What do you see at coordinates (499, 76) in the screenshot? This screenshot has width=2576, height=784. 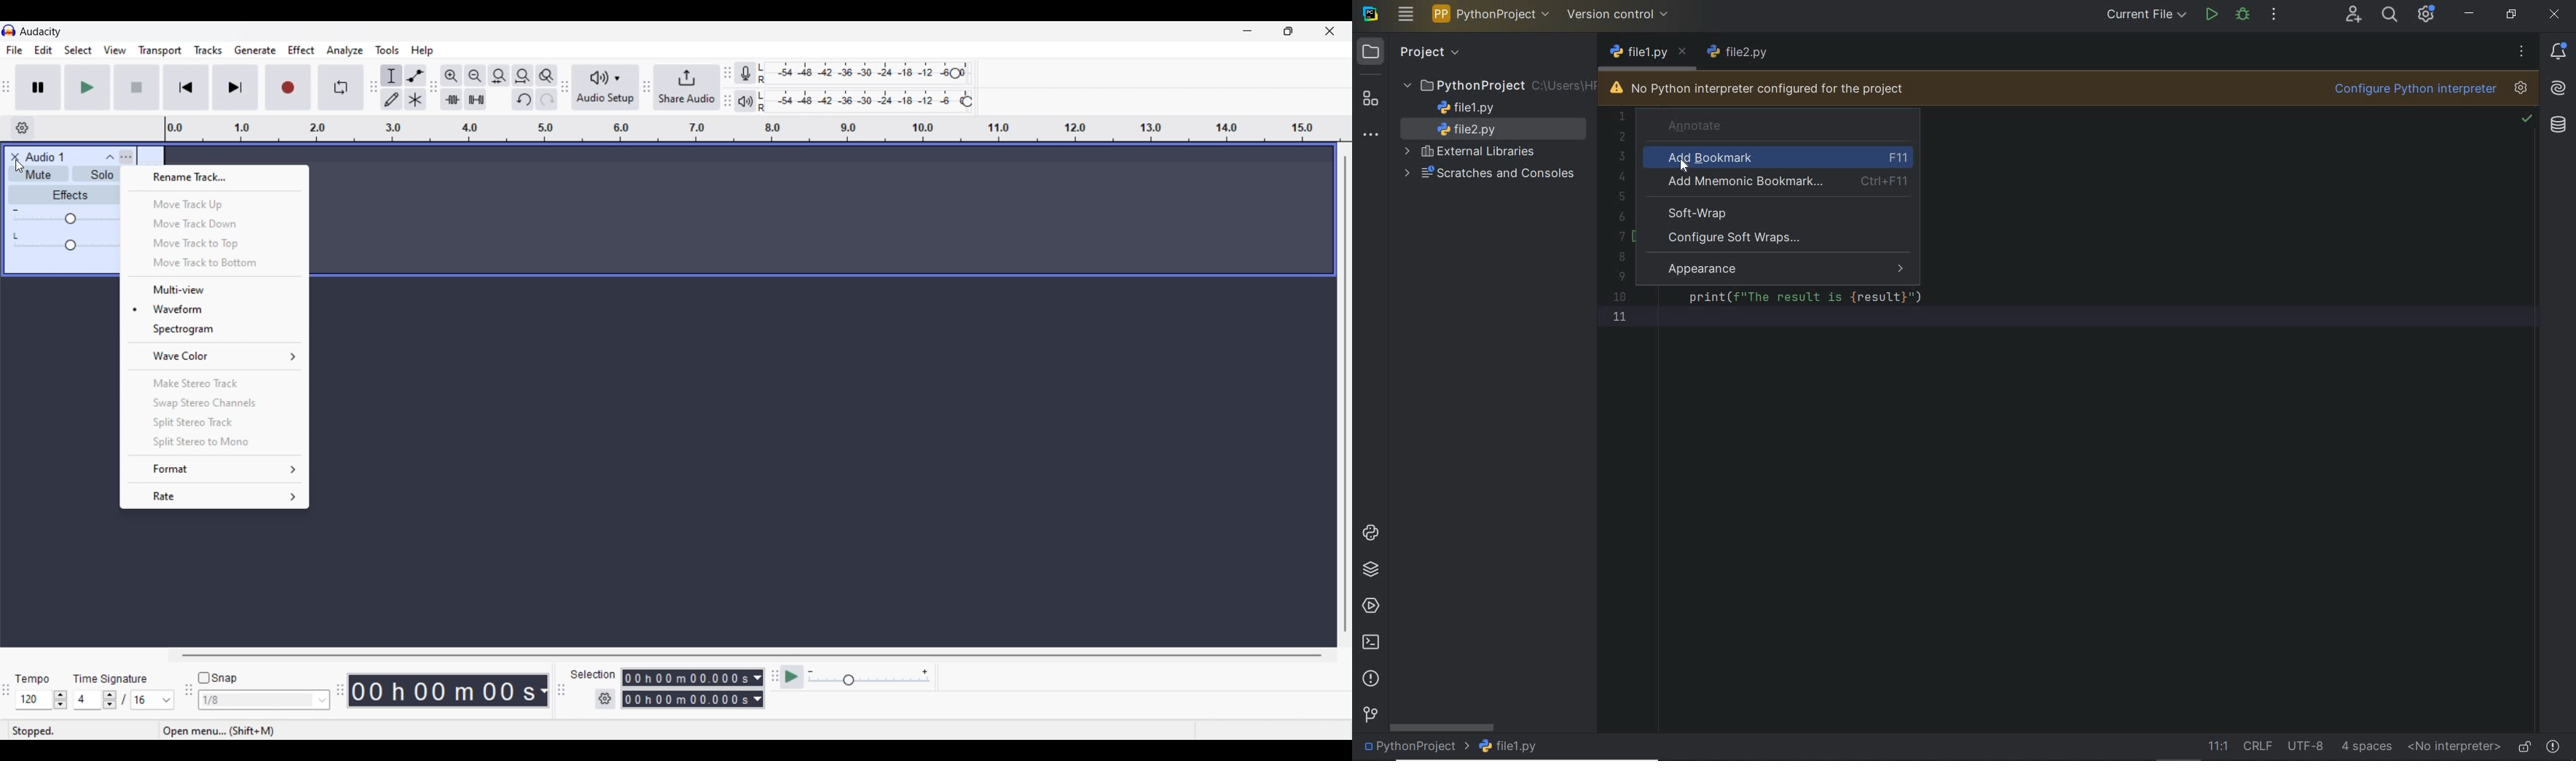 I see `Fit selection to width` at bounding box center [499, 76].